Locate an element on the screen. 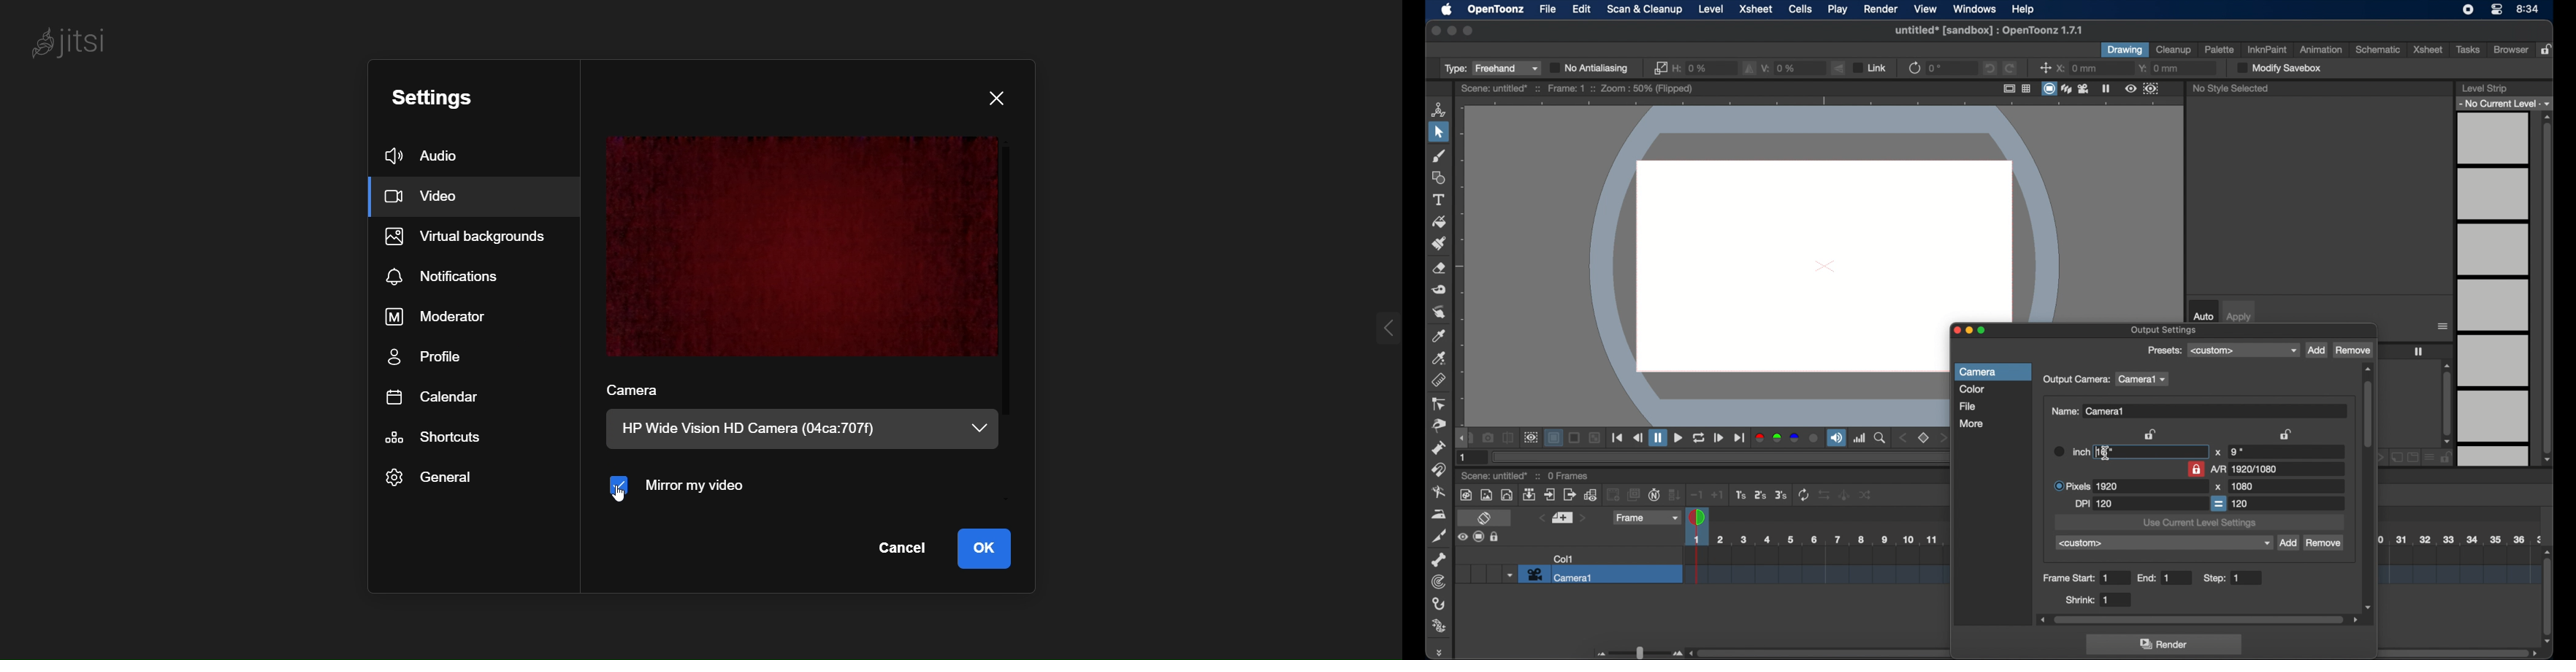   is located at coordinates (1570, 476).